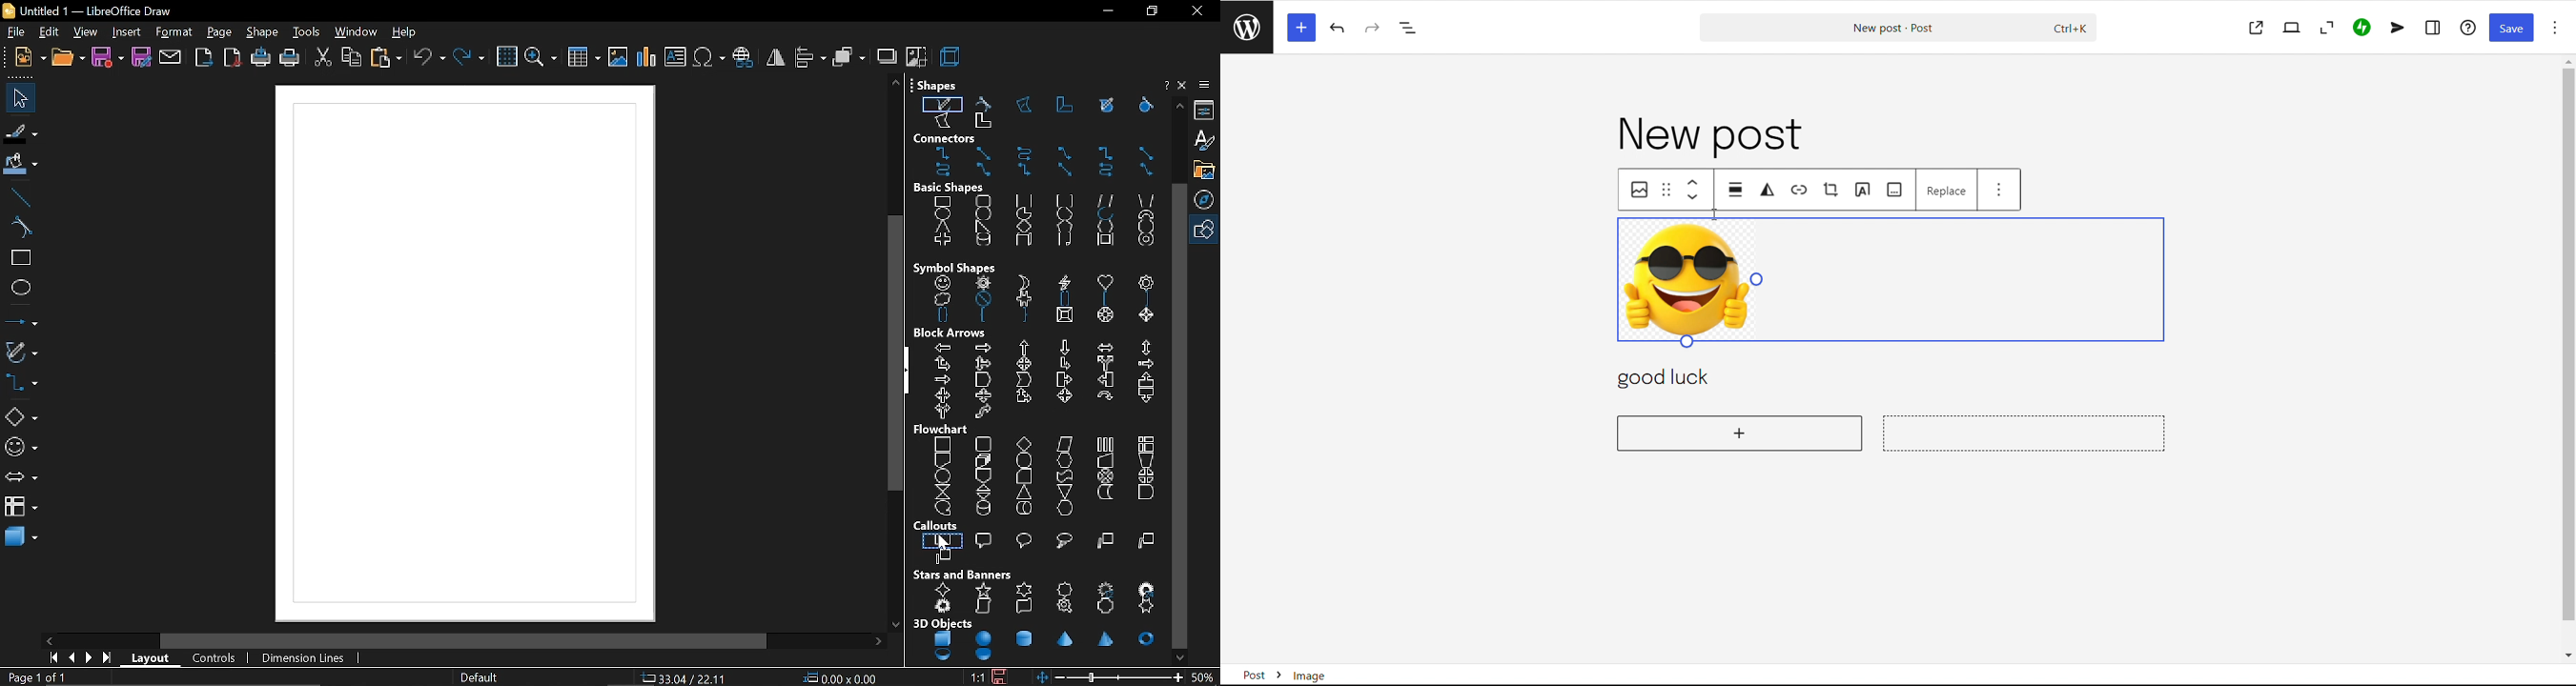 Image resolution: width=2576 pixels, height=700 pixels. Describe the element at coordinates (1147, 607) in the screenshot. I see `concave 6 point star` at that location.